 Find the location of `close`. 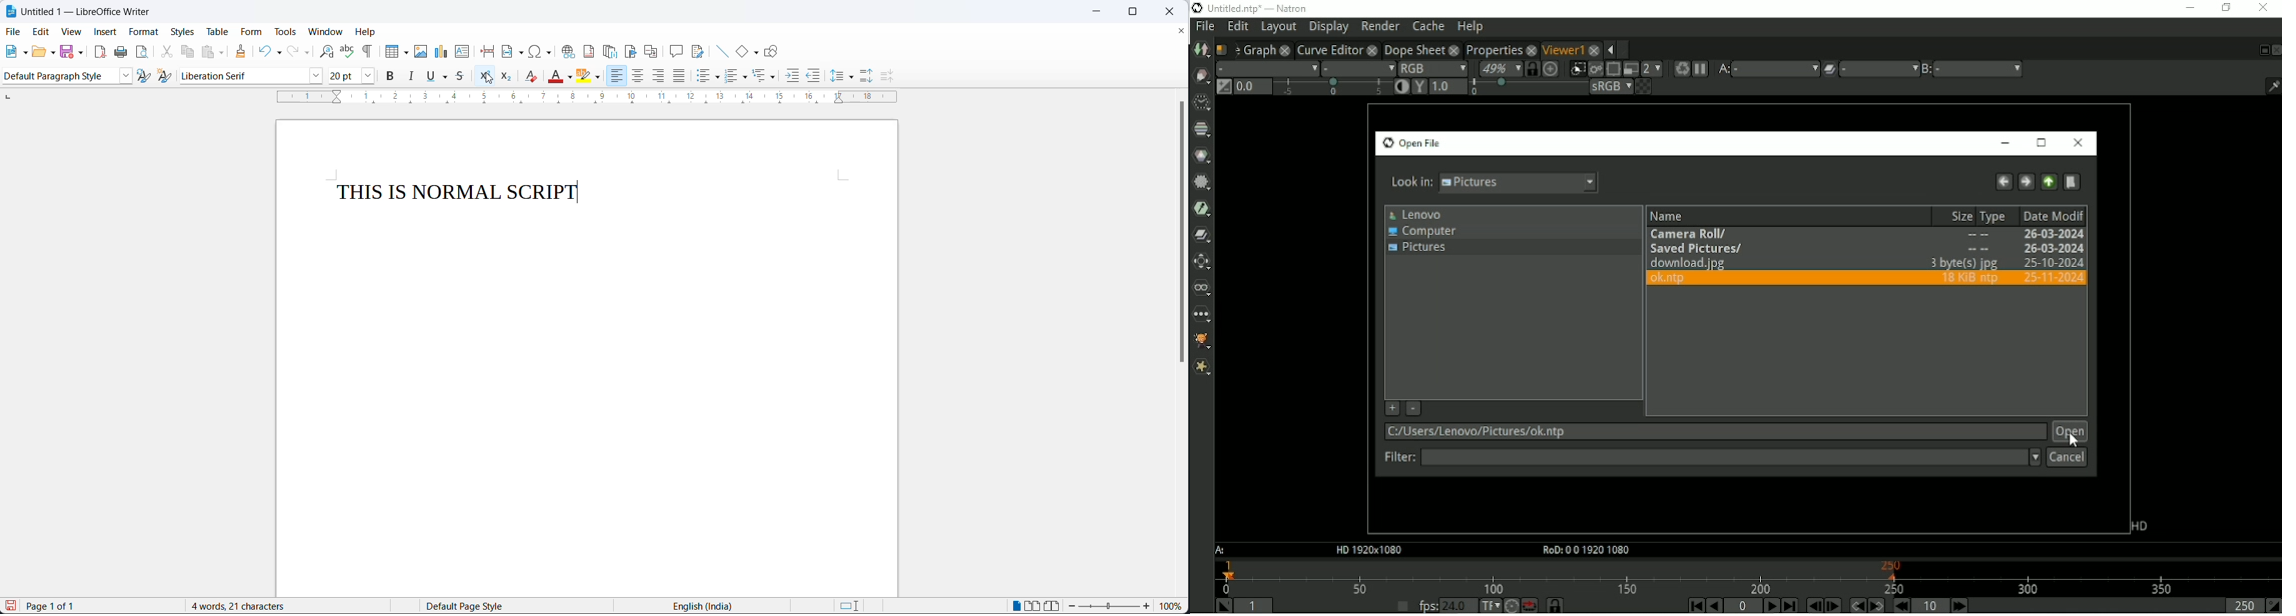

close is located at coordinates (1531, 49).